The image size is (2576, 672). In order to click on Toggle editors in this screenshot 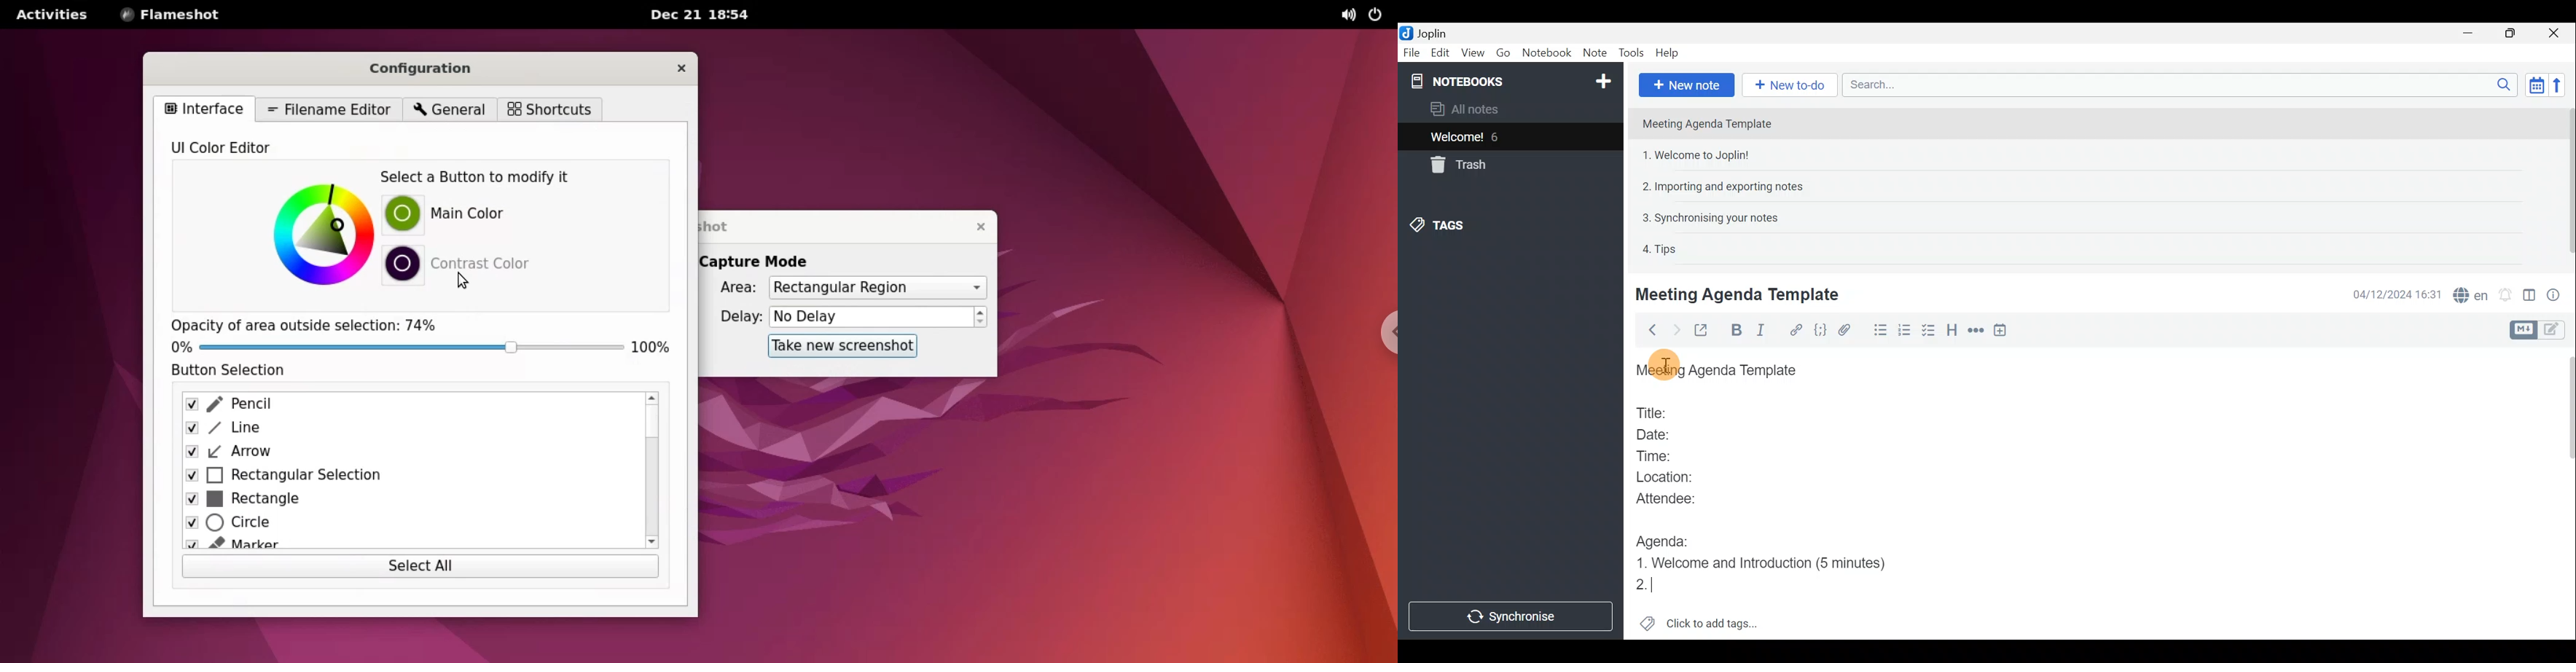, I will do `click(2555, 331)`.